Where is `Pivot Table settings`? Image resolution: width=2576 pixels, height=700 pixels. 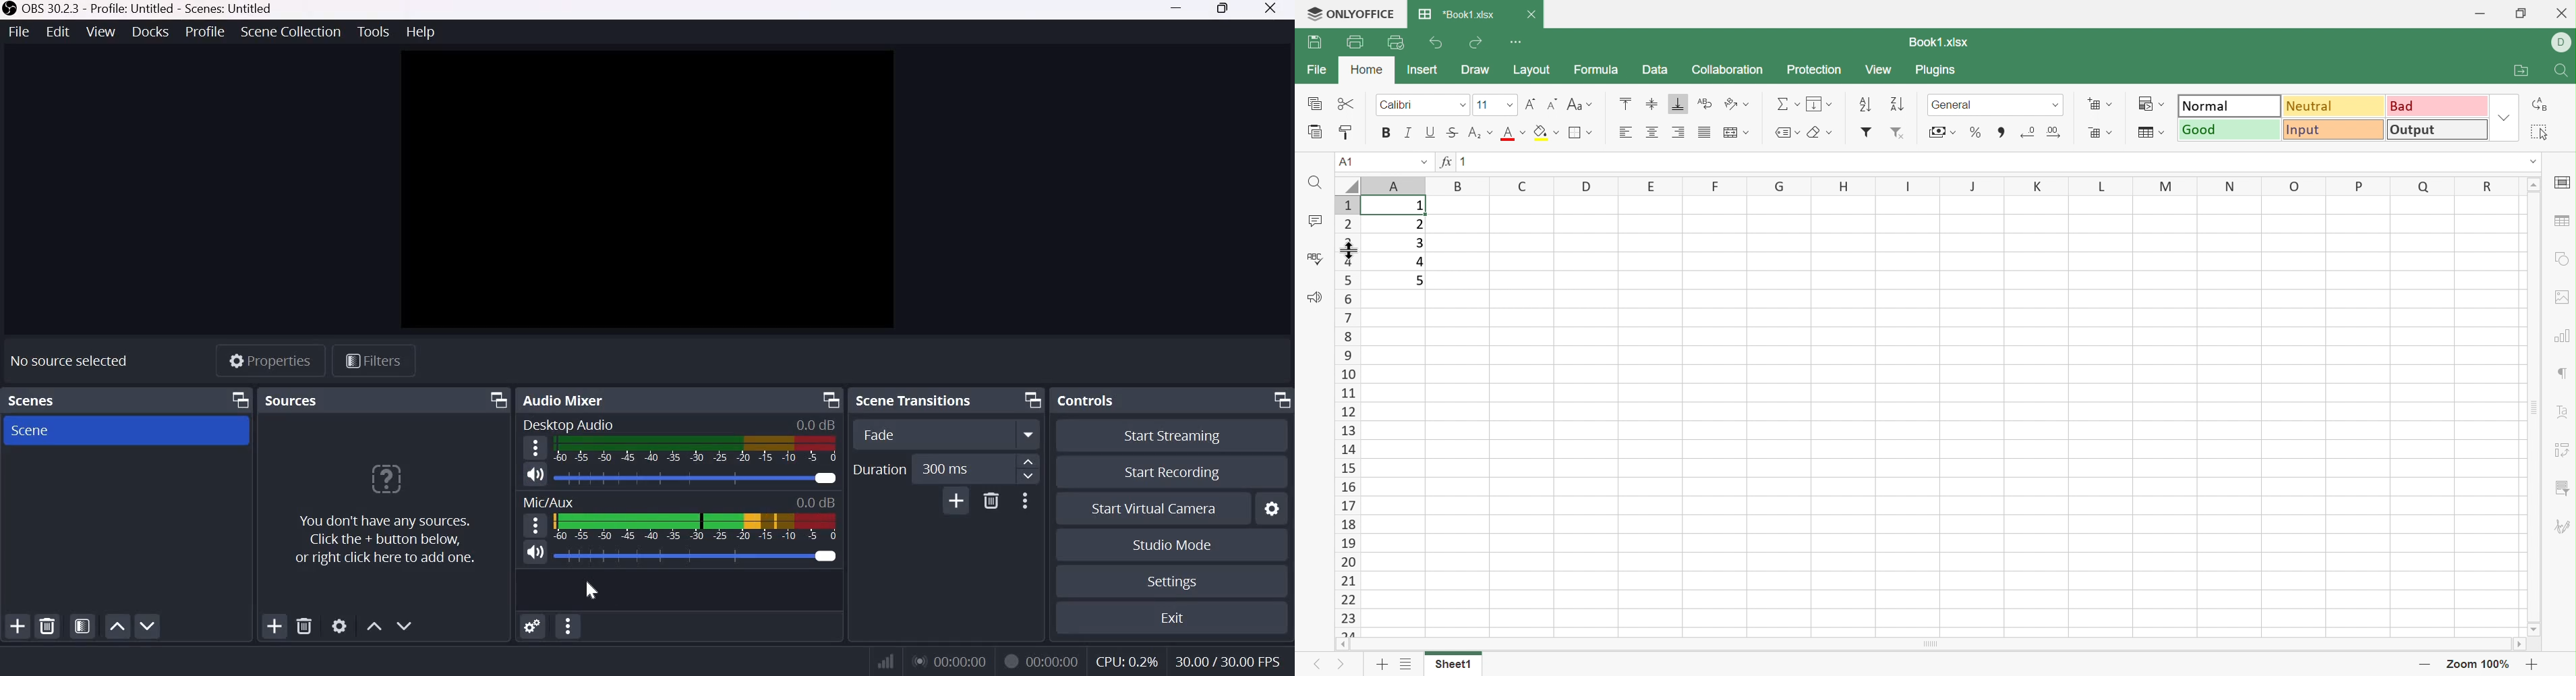
Pivot Table settings is located at coordinates (2563, 449).